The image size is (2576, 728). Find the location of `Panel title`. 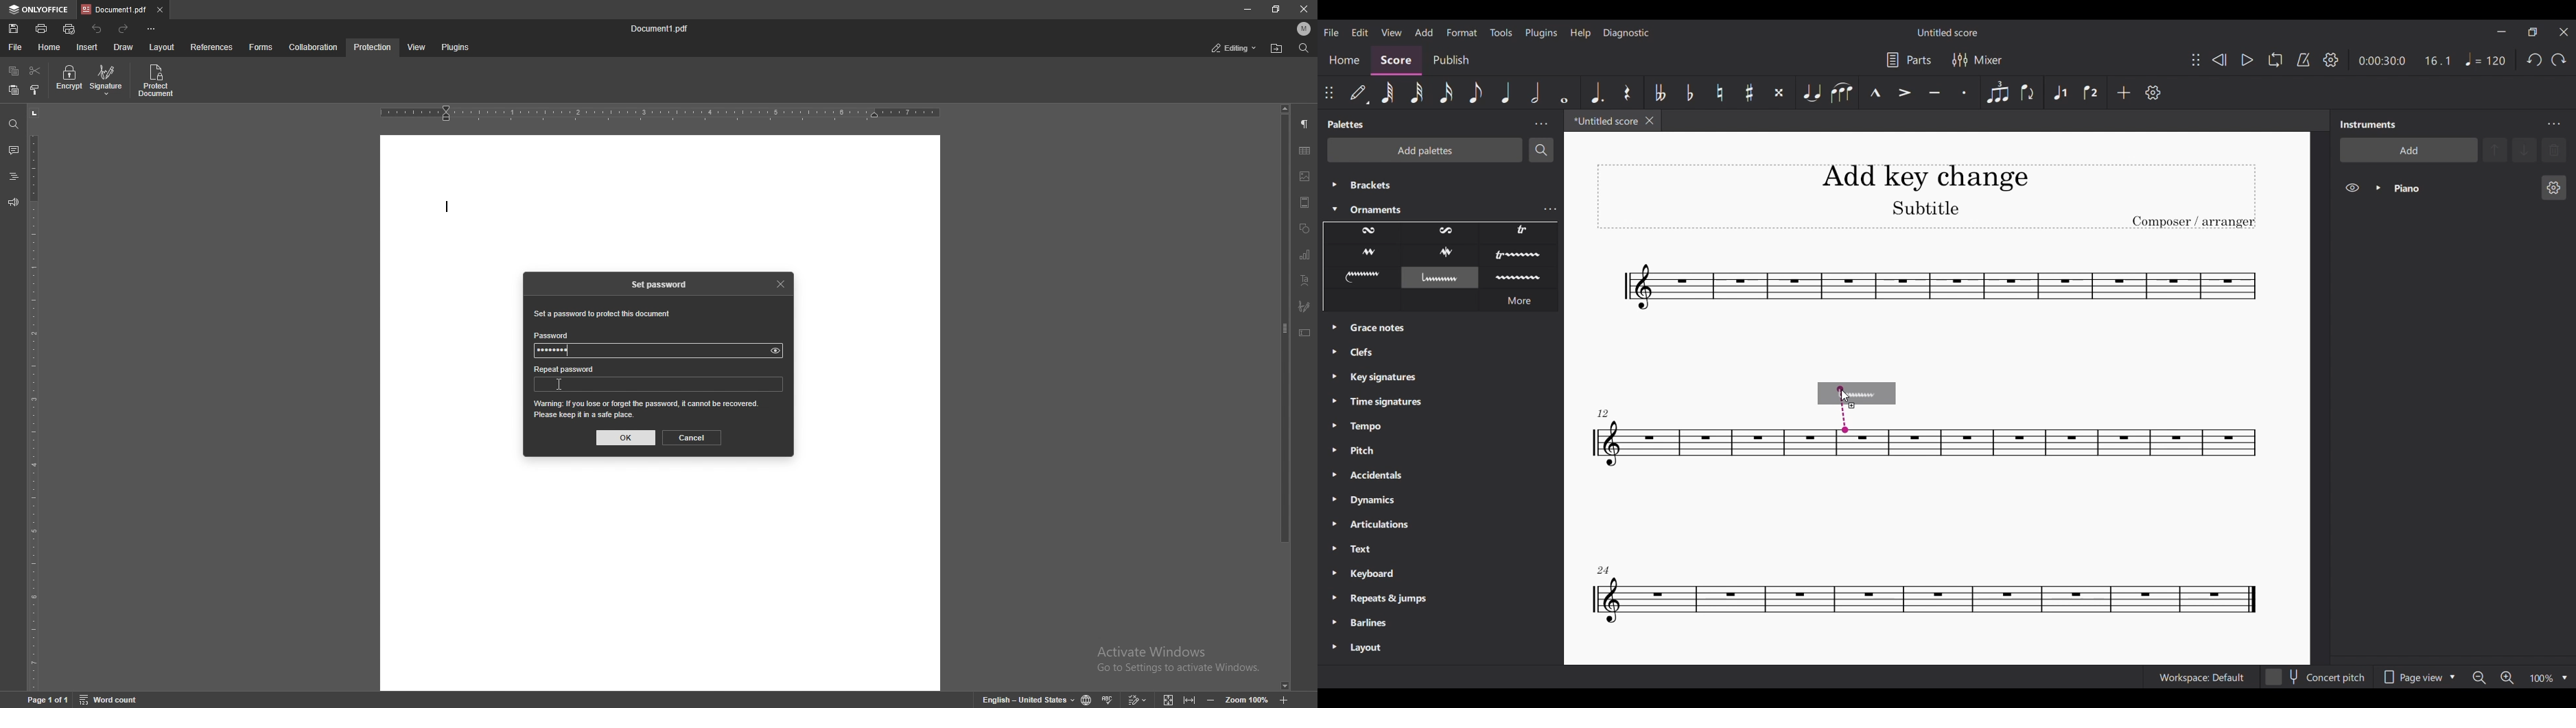

Panel title is located at coordinates (2367, 124).